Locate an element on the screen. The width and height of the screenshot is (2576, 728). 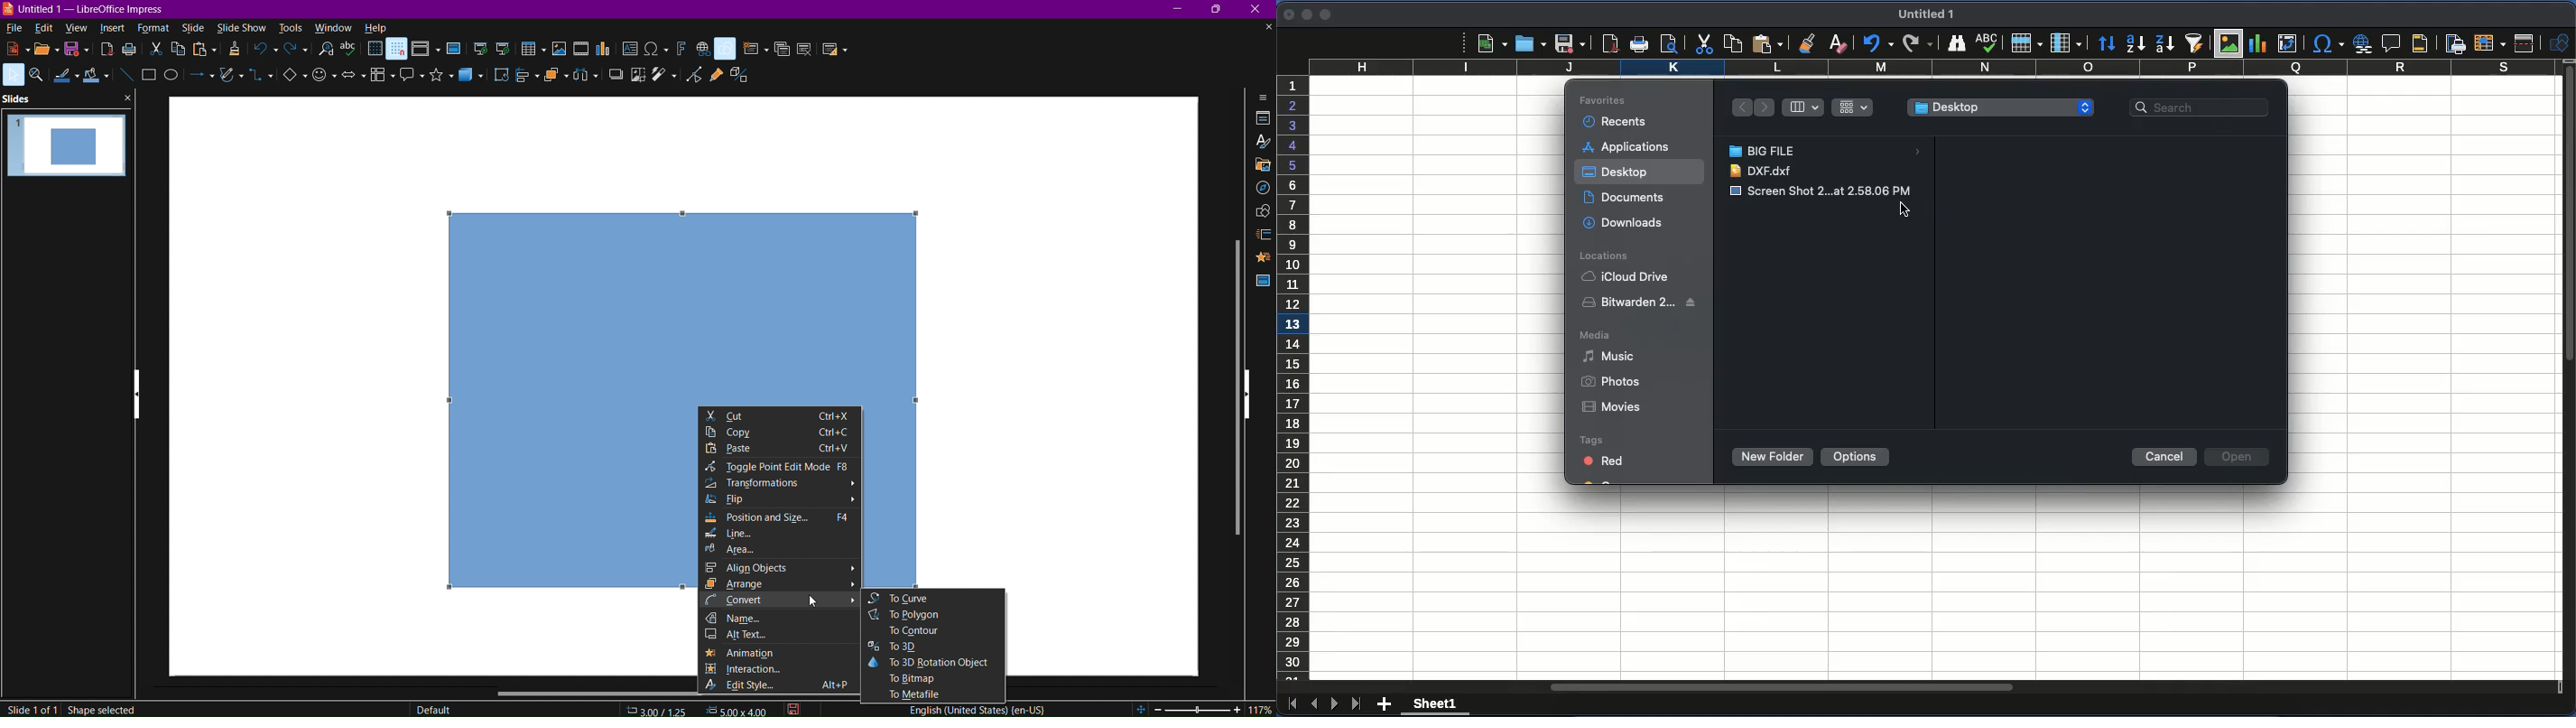
autofilter is located at coordinates (2193, 44).